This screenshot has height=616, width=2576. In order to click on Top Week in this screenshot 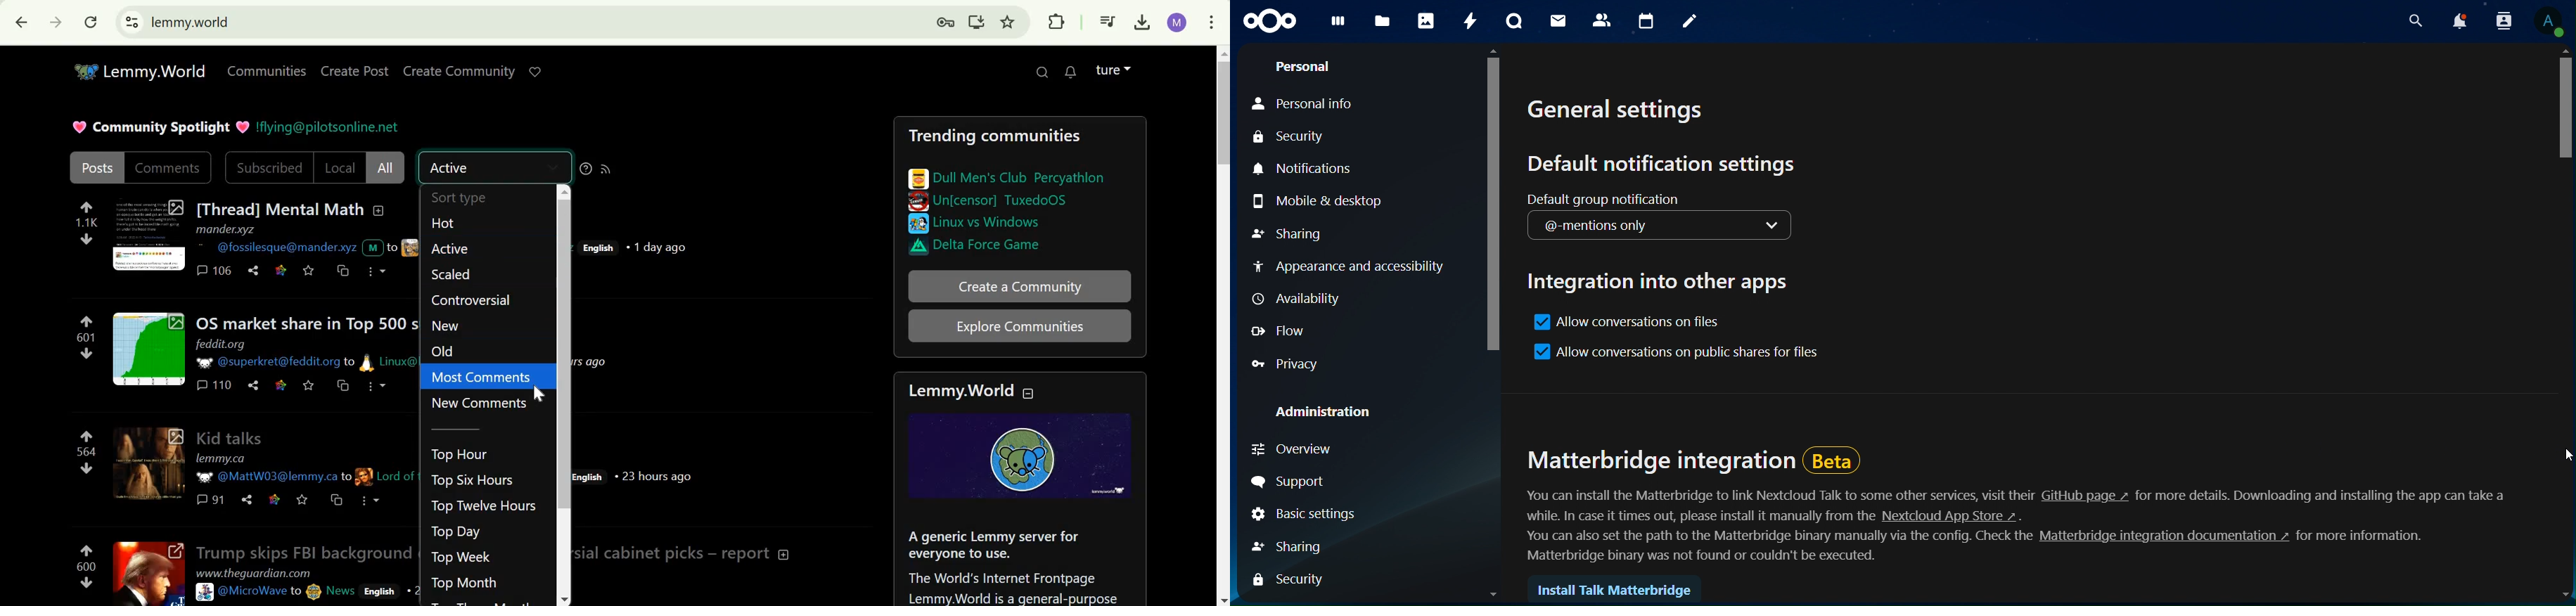, I will do `click(460, 557)`.